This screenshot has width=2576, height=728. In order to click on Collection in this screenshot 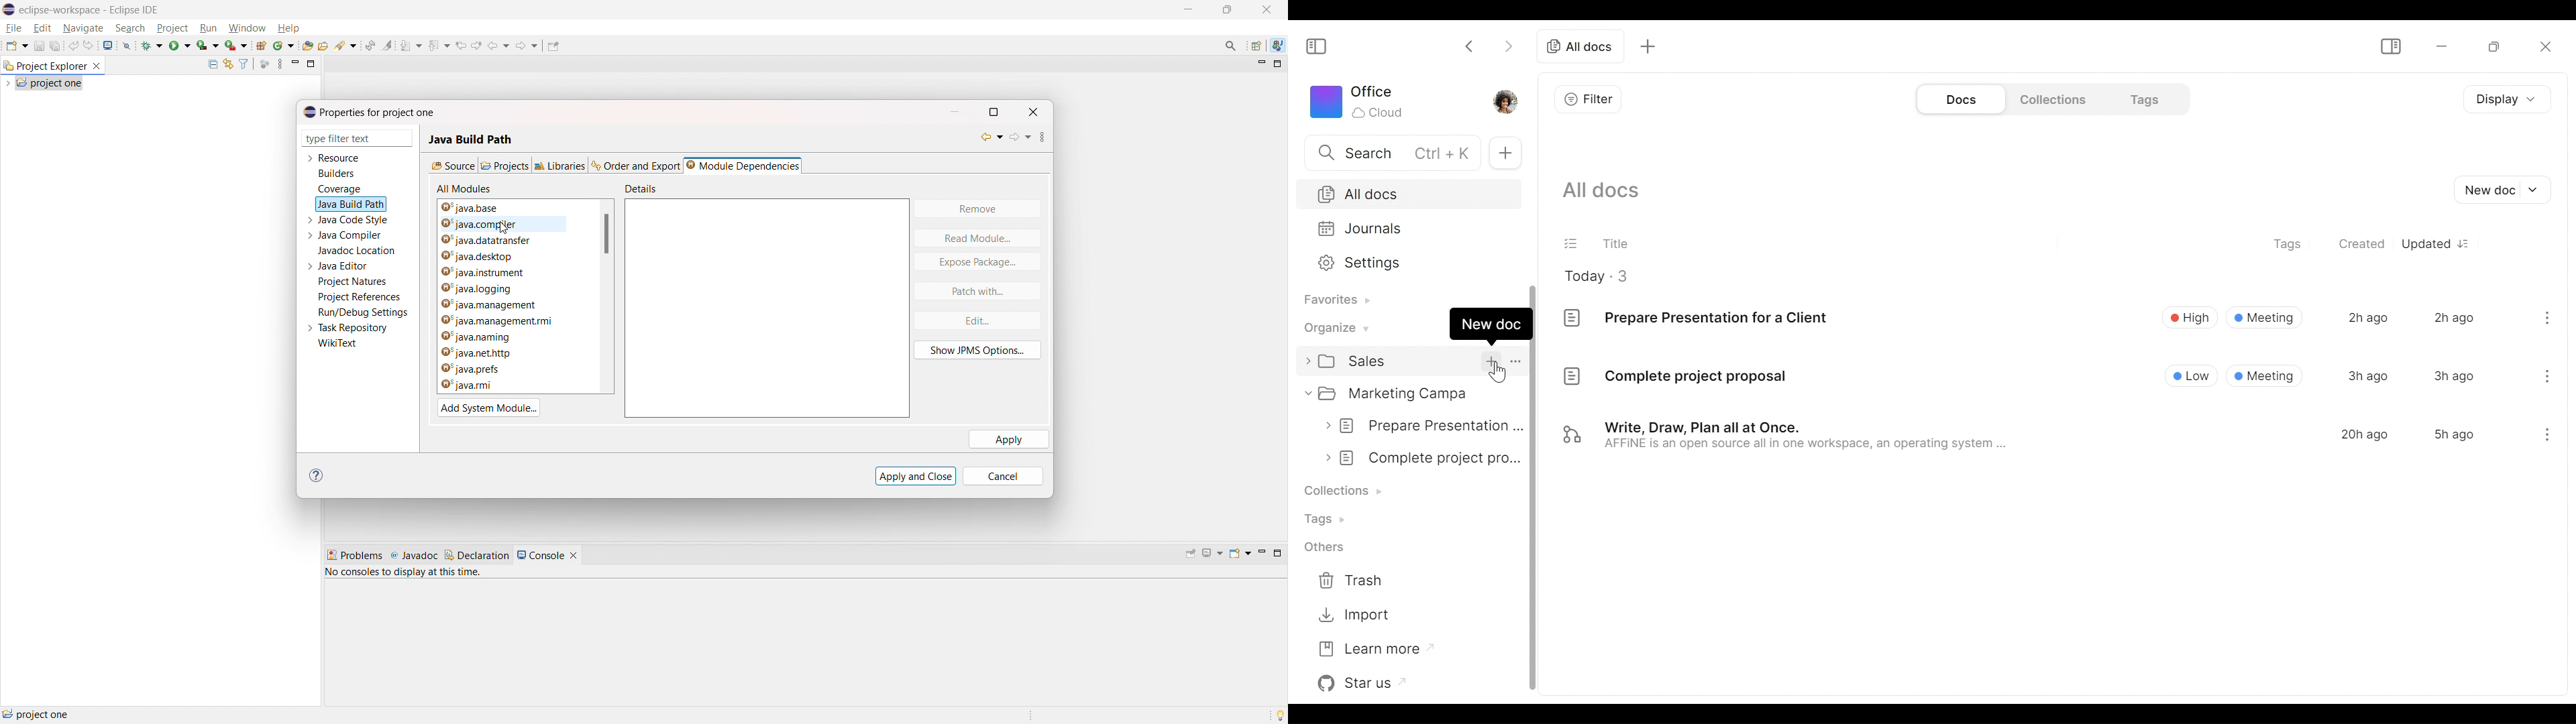, I will do `click(1350, 488)`.